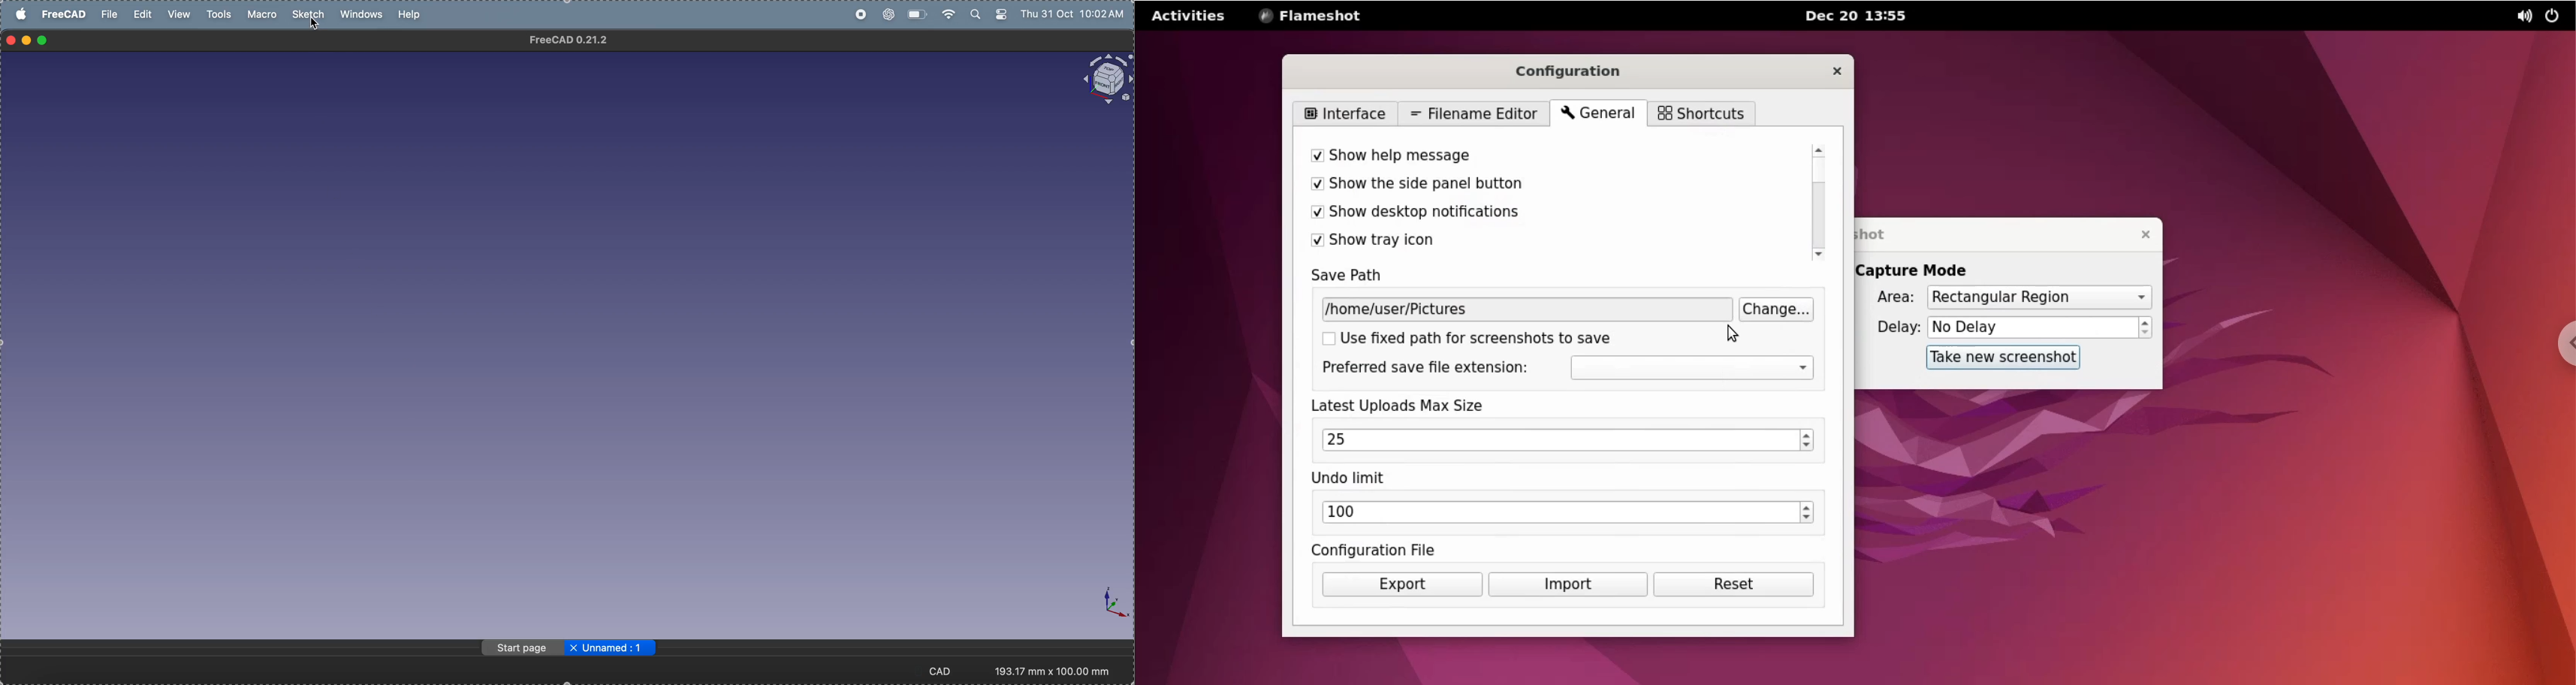 The height and width of the screenshot is (700, 2576). I want to click on help, so click(410, 14).